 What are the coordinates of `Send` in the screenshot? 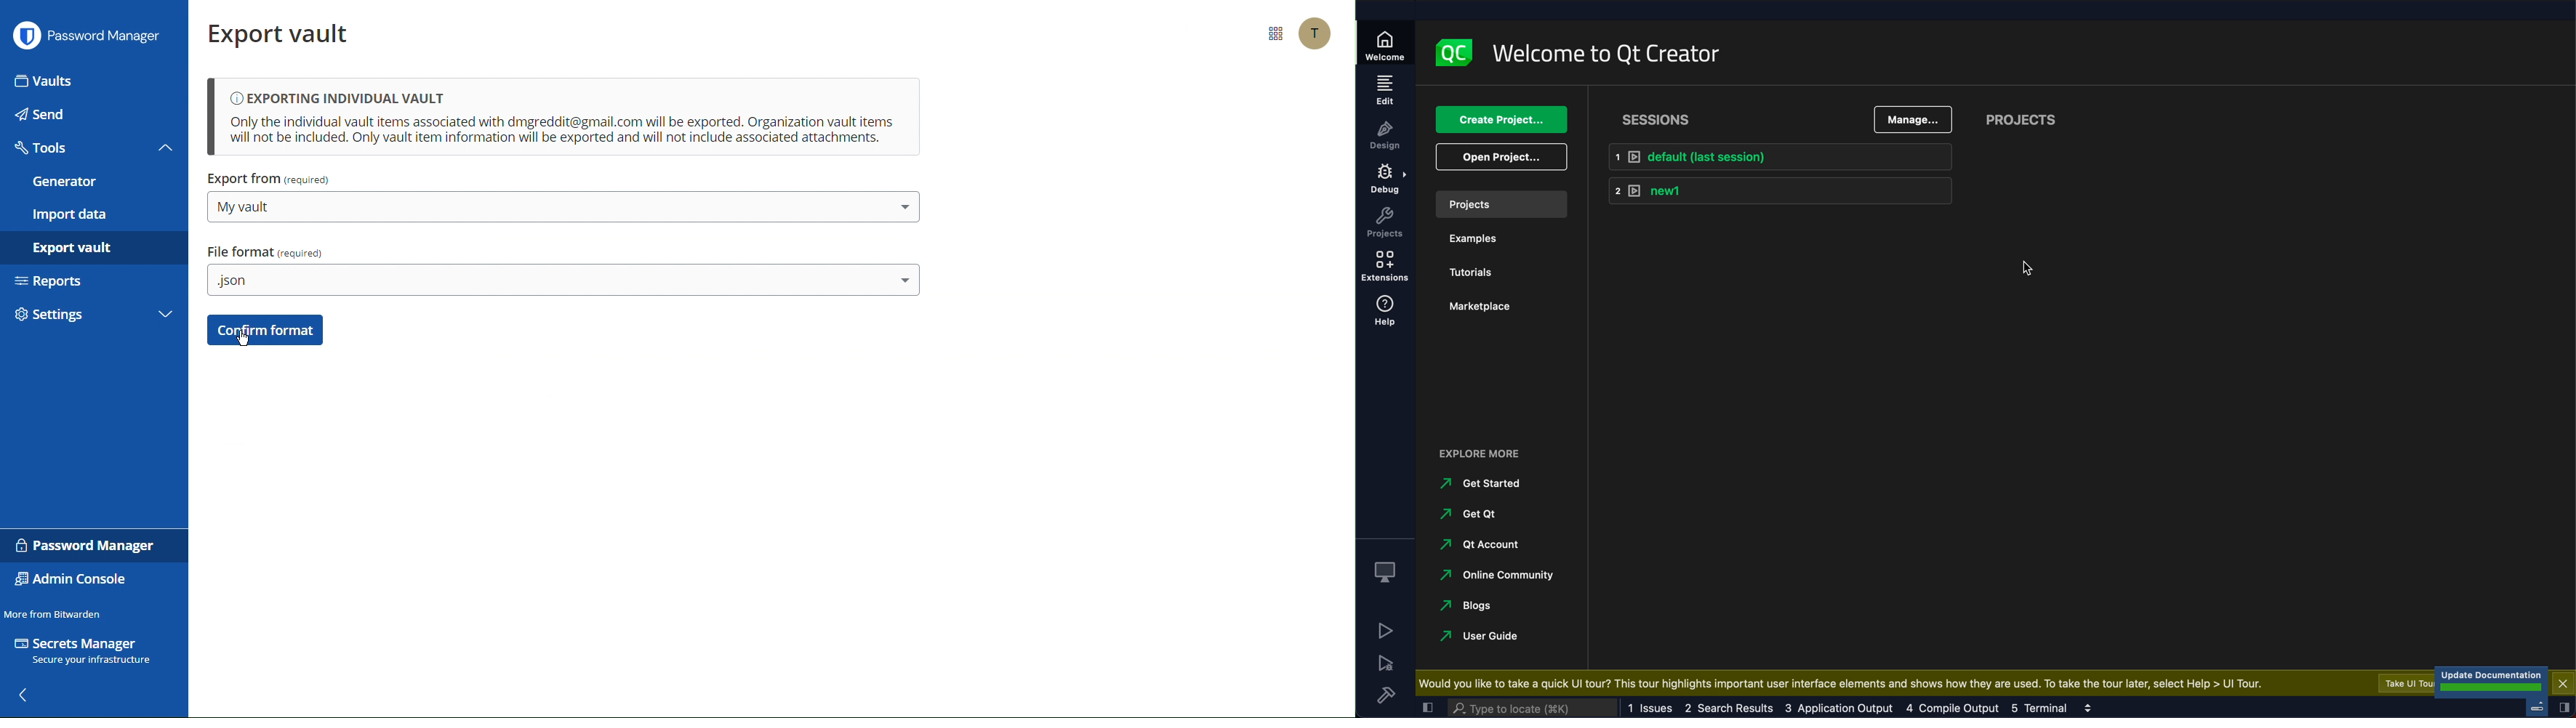 It's located at (89, 116).